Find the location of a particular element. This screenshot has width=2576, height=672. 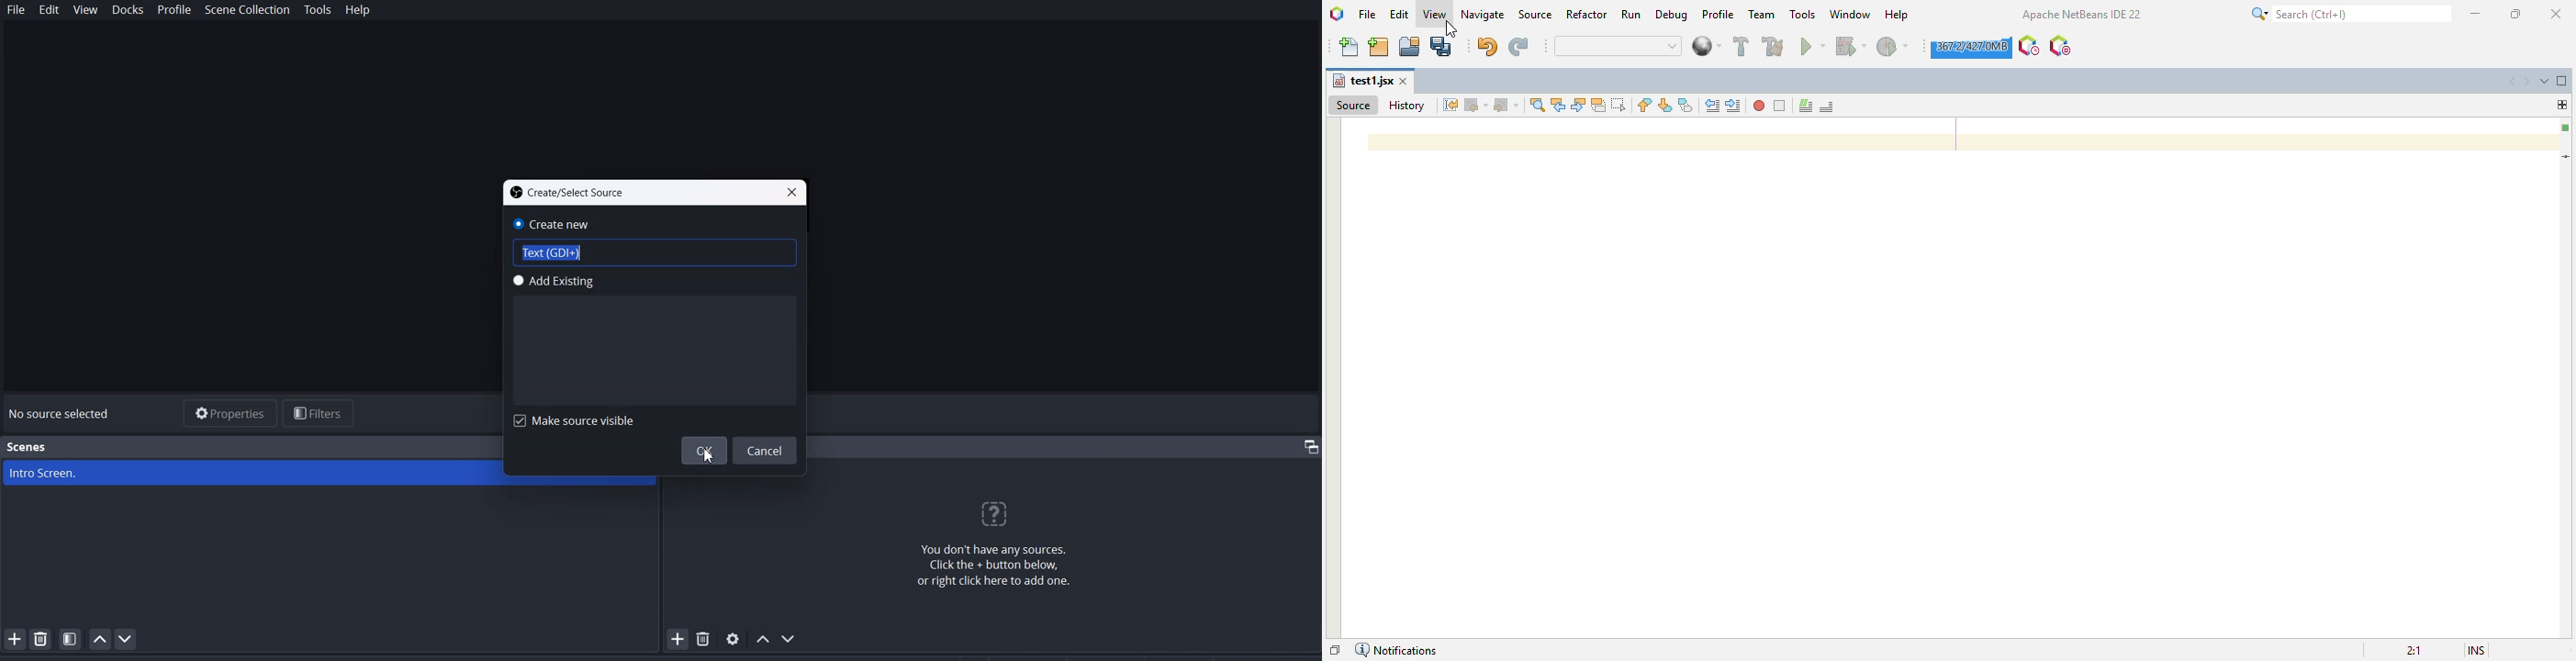

uncomment is located at coordinates (1826, 106).